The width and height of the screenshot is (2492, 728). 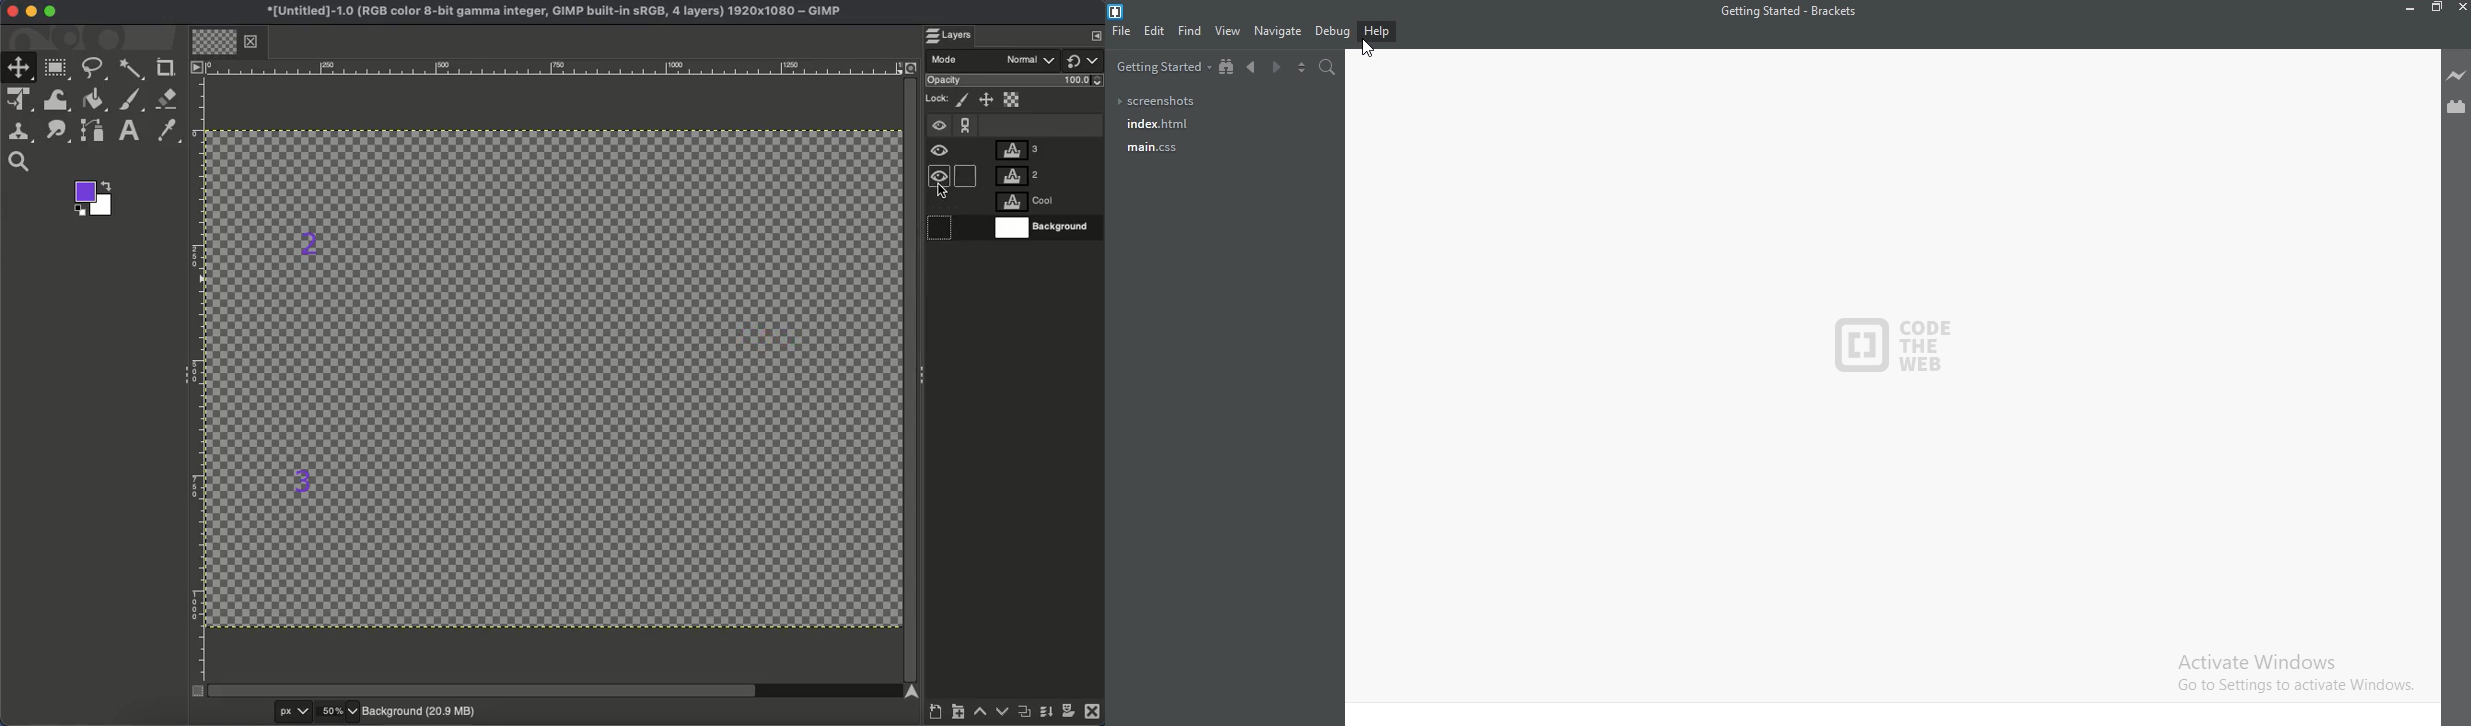 I want to click on Maximize, so click(x=51, y=14).